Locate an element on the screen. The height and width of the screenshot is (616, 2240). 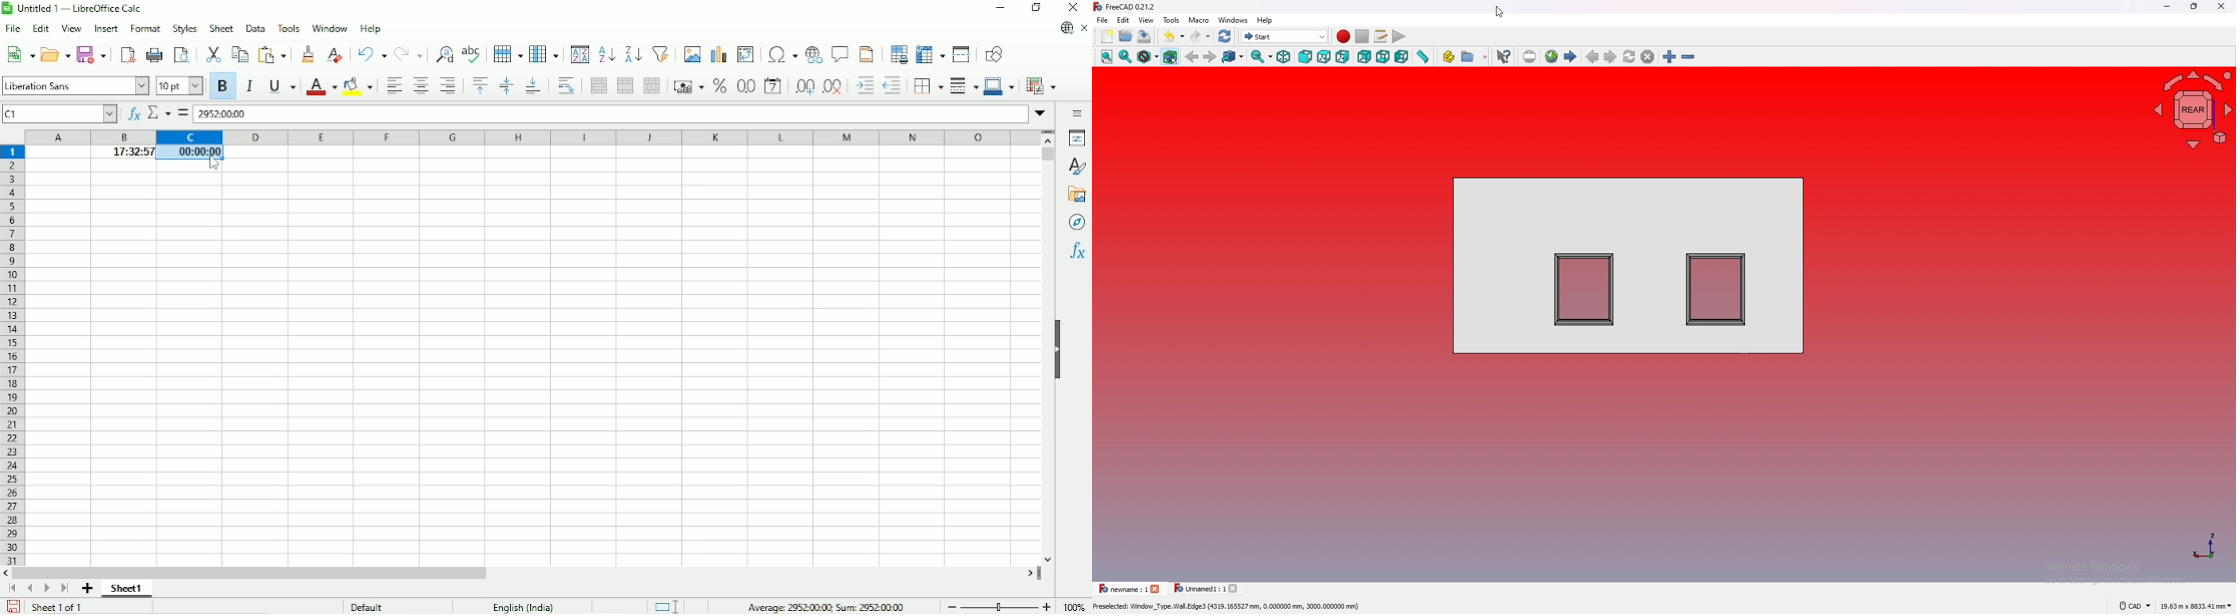
Minimize is located at coordinates (1000, 7).